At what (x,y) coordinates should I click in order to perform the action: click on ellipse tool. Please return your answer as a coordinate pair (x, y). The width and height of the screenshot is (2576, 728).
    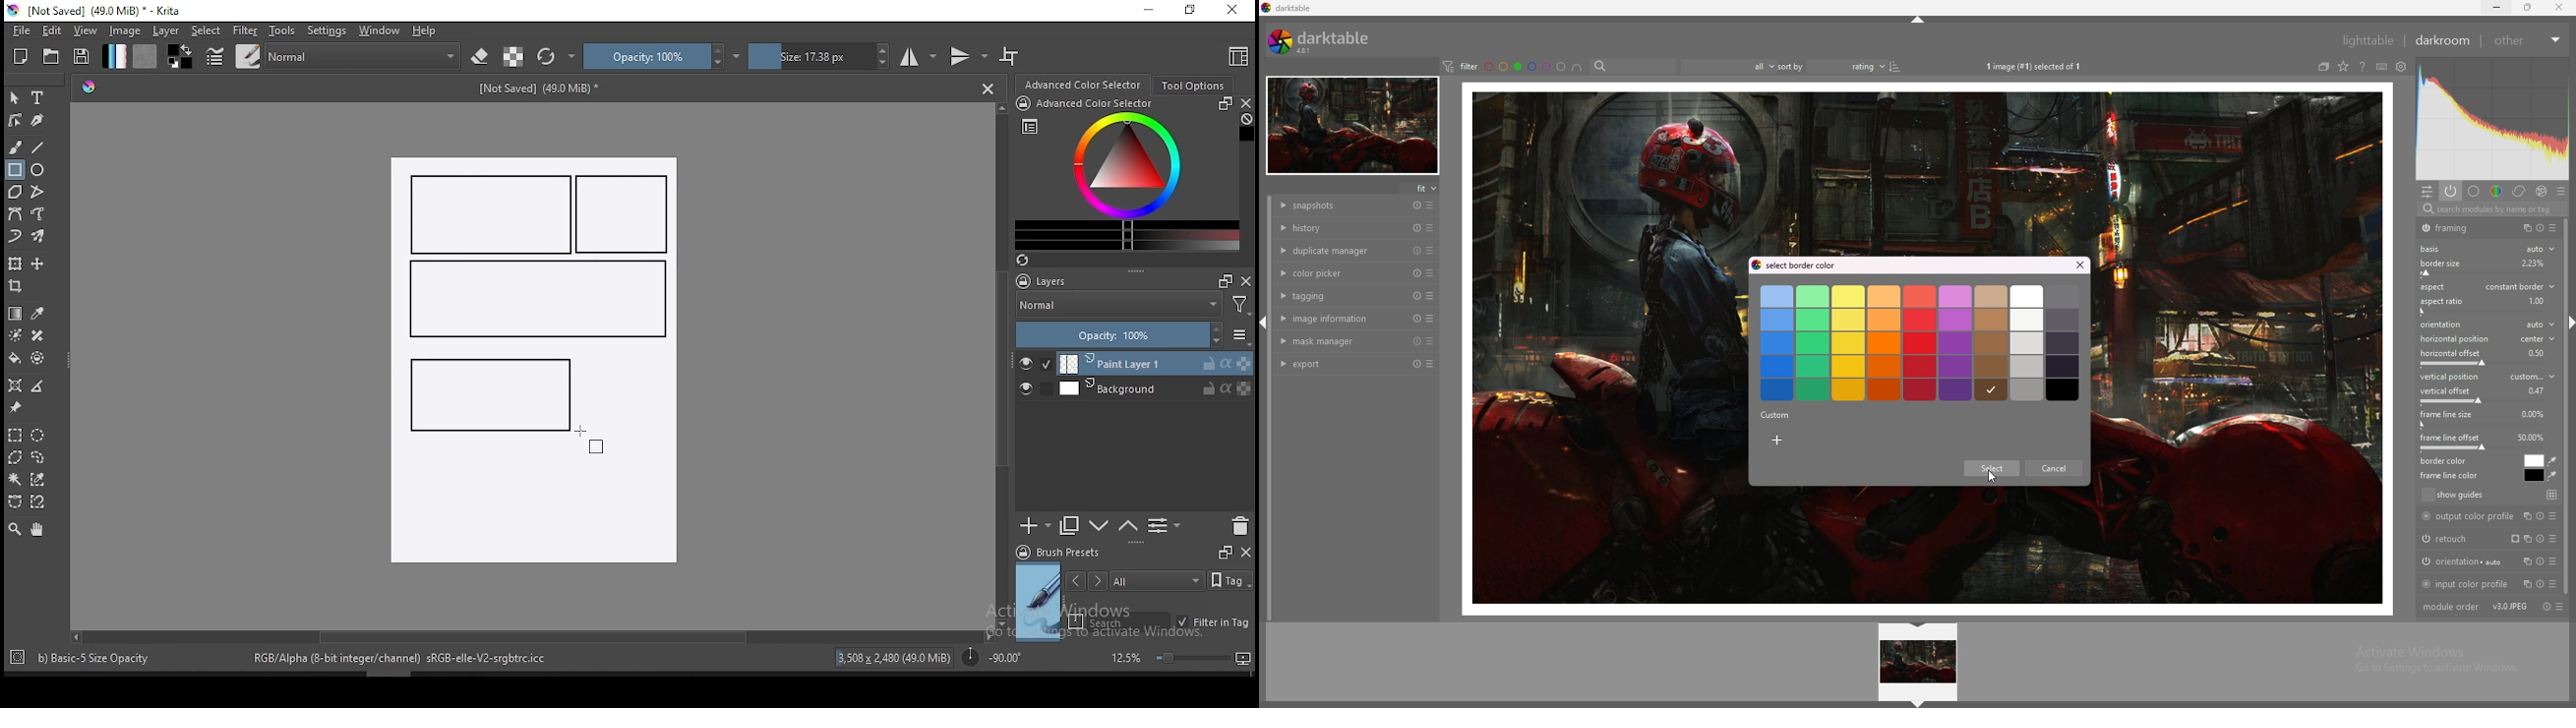
    Looking at the image, I should click on (38, 168).